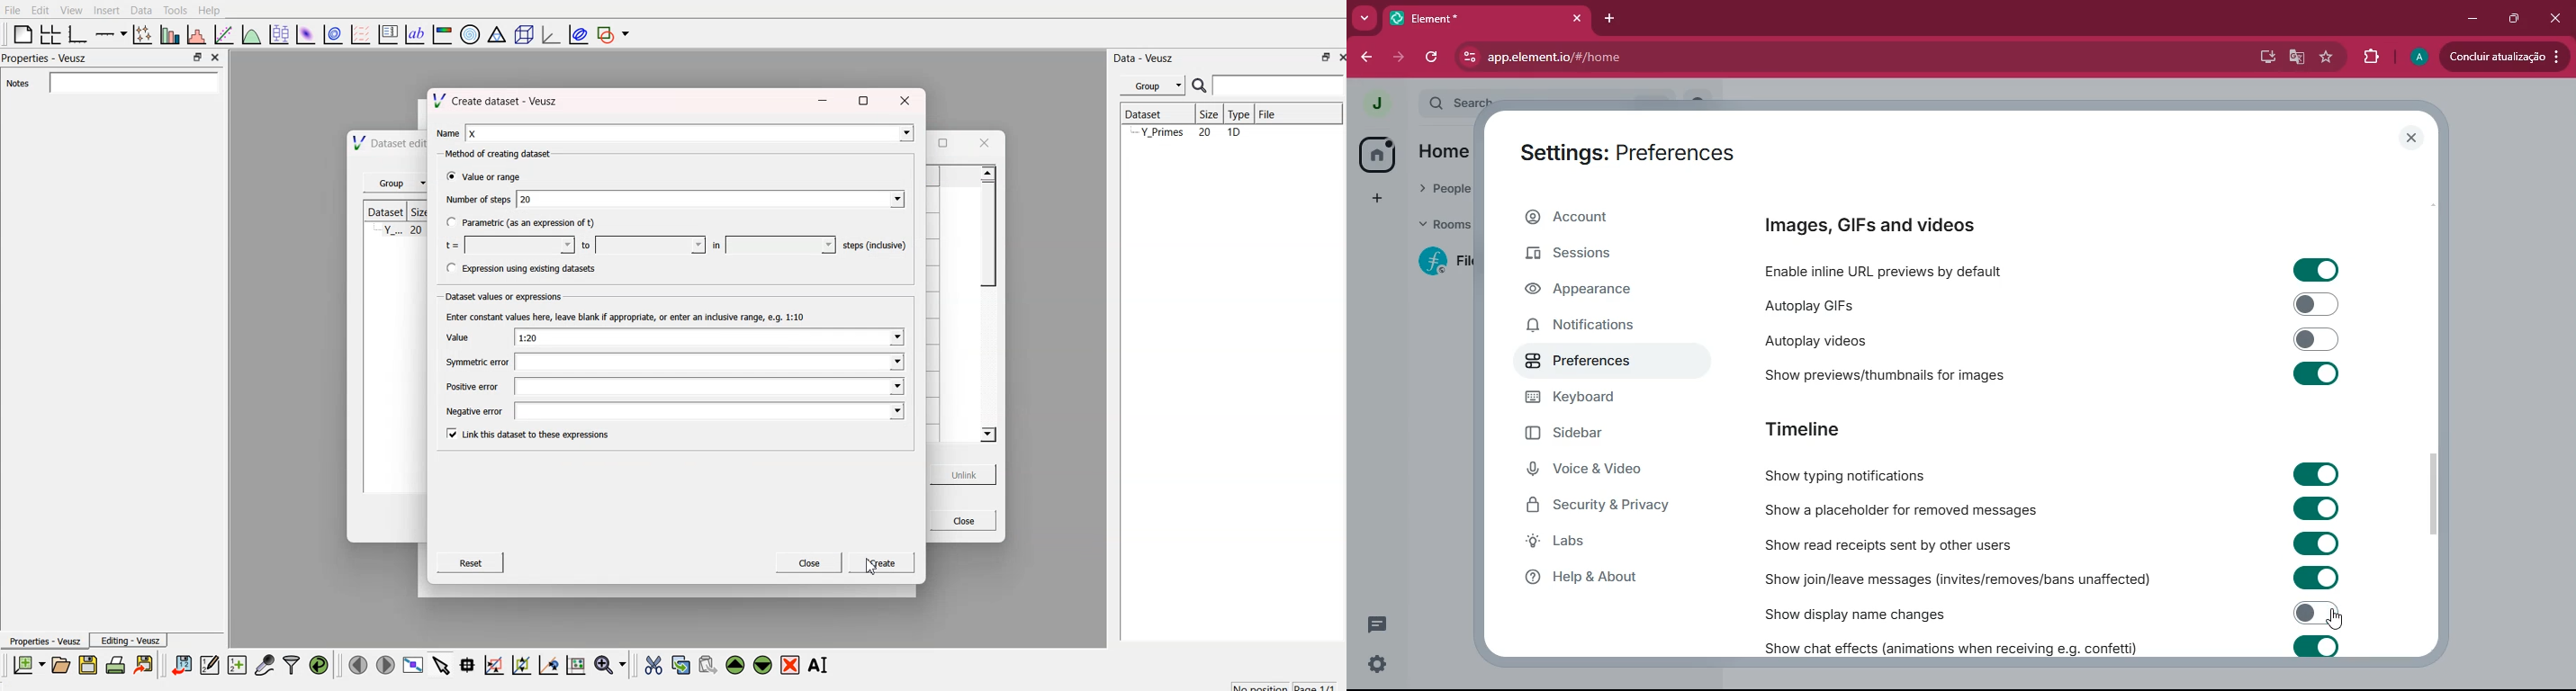 Image resolution: width=2576 pixels, height=700 pixels. I want to click on maximize, so click(1321, 57).